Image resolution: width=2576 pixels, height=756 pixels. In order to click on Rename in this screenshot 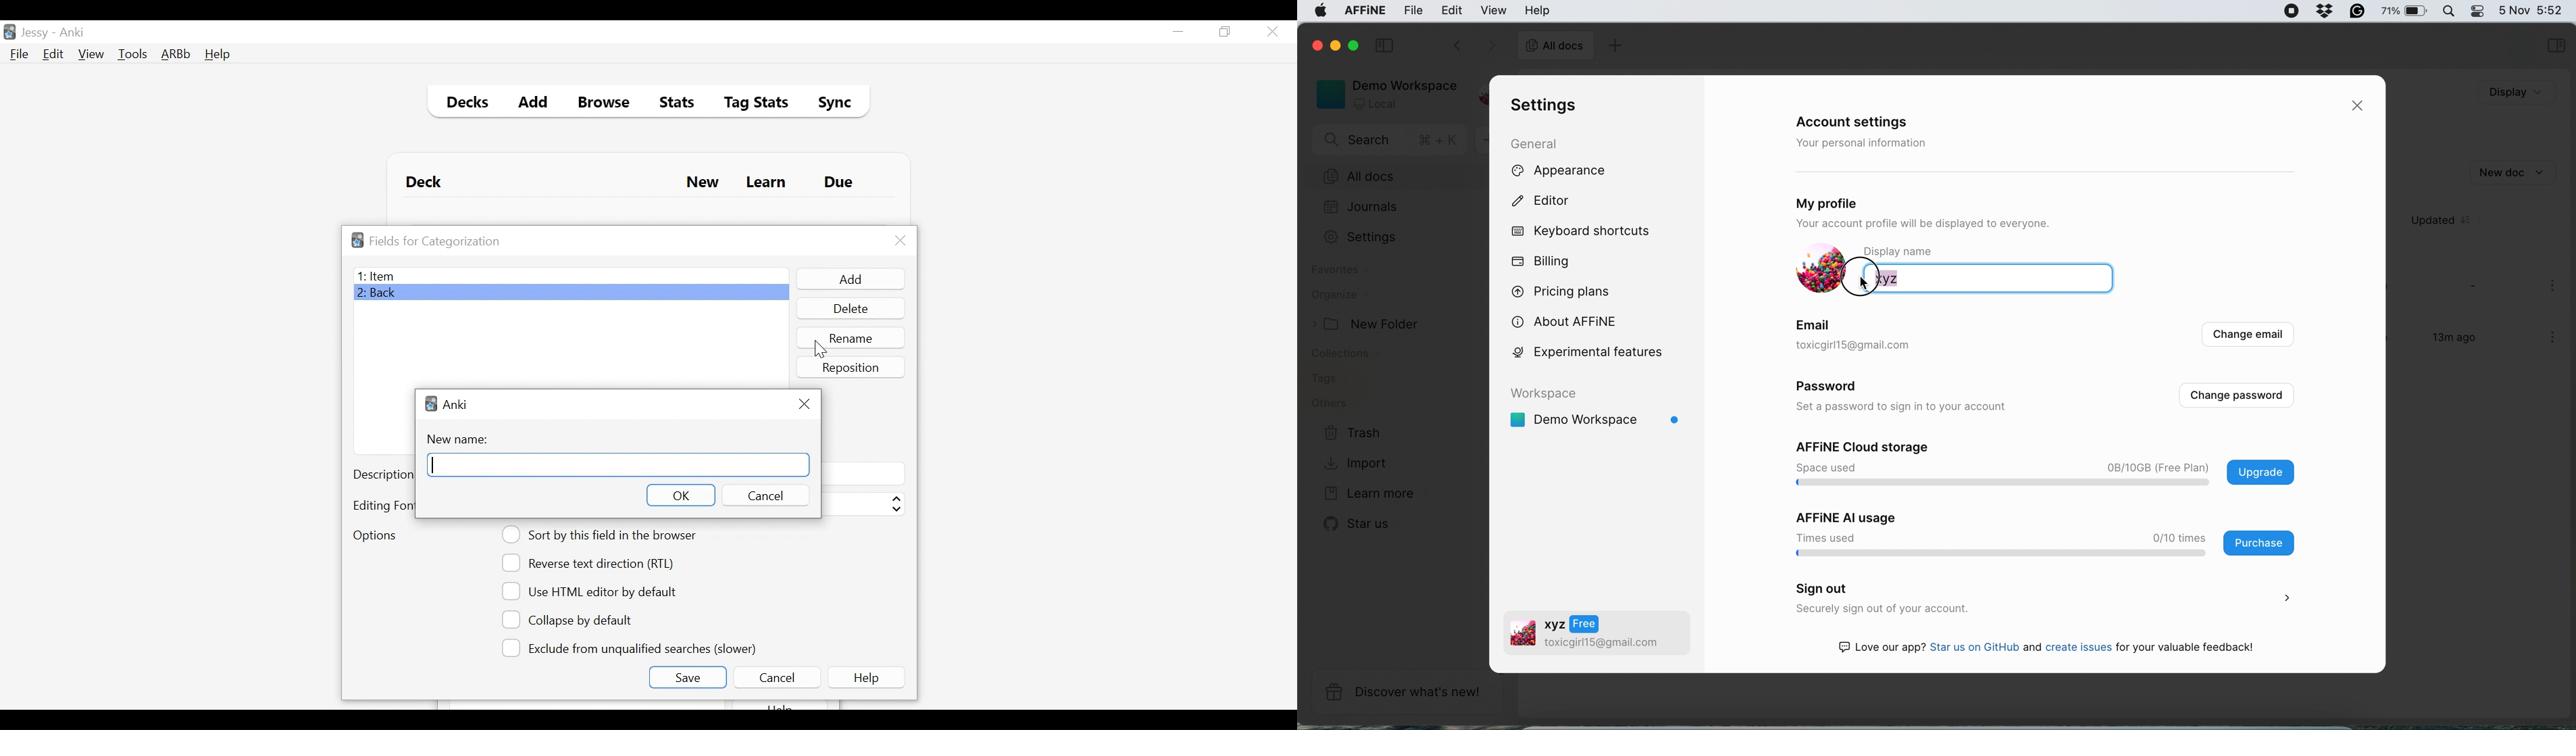, I will do `click(852, 337)`.